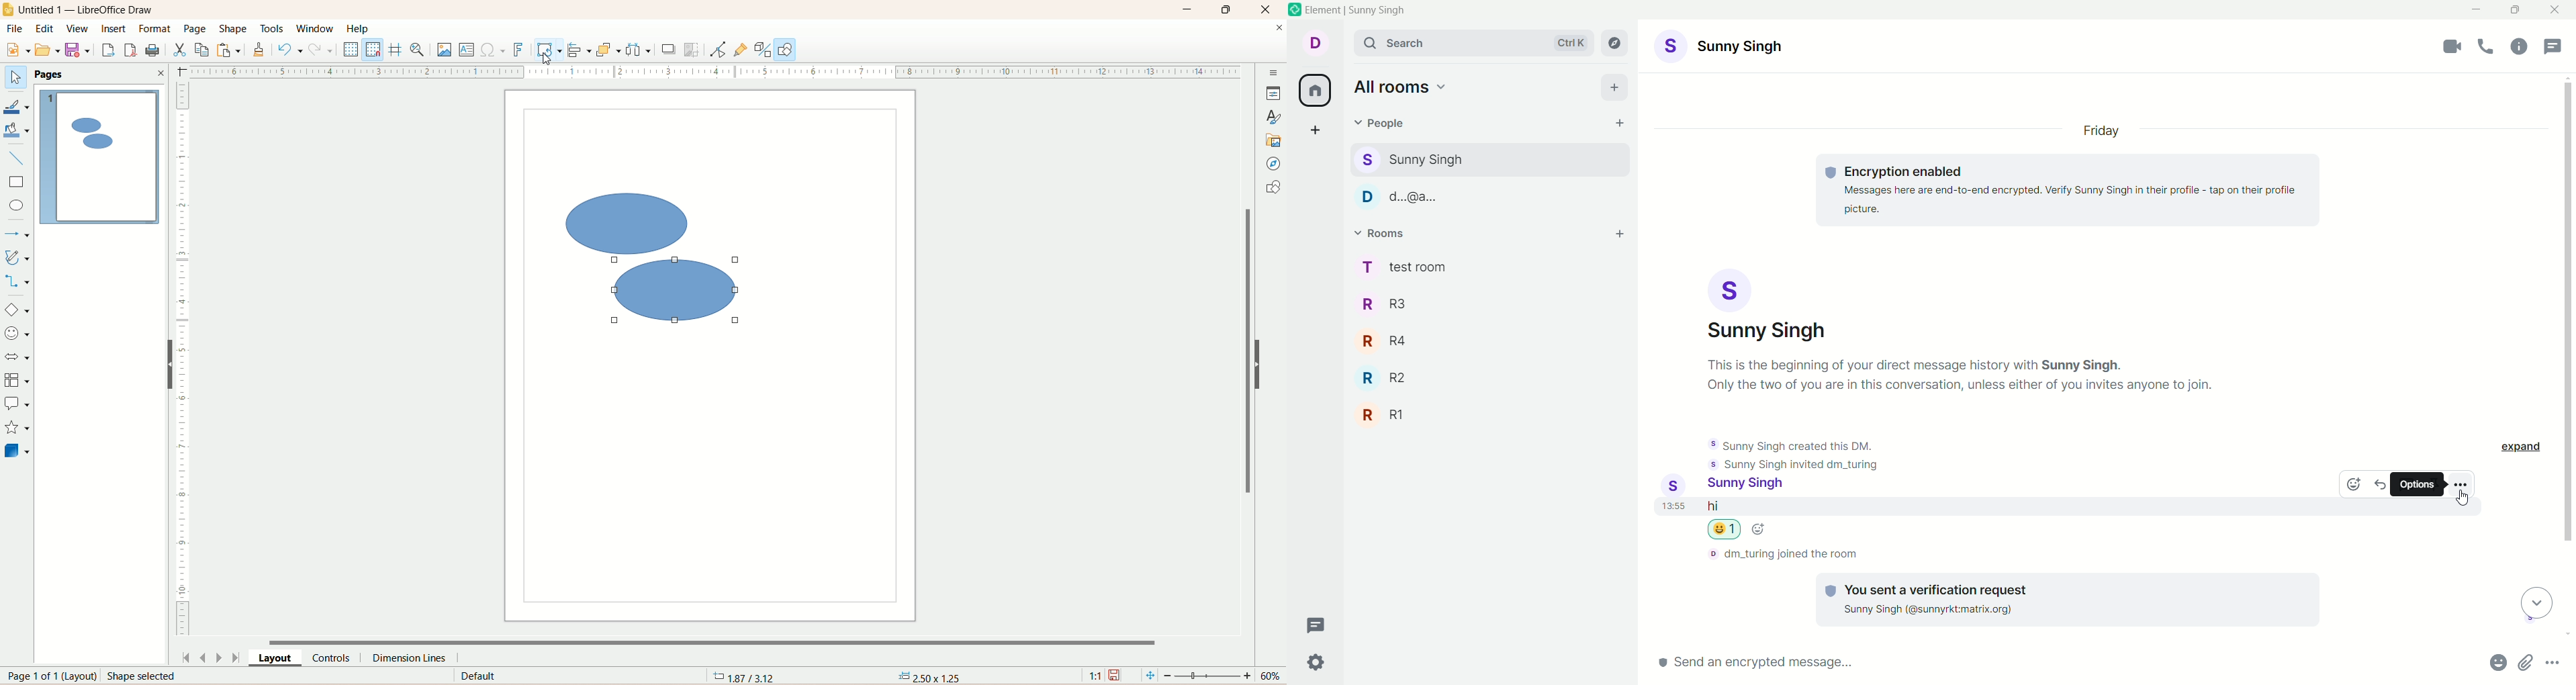  What do you see at coordinates (1735, 530) in the screenshot?
I see `emoji` at bounding box center [1735, 530].